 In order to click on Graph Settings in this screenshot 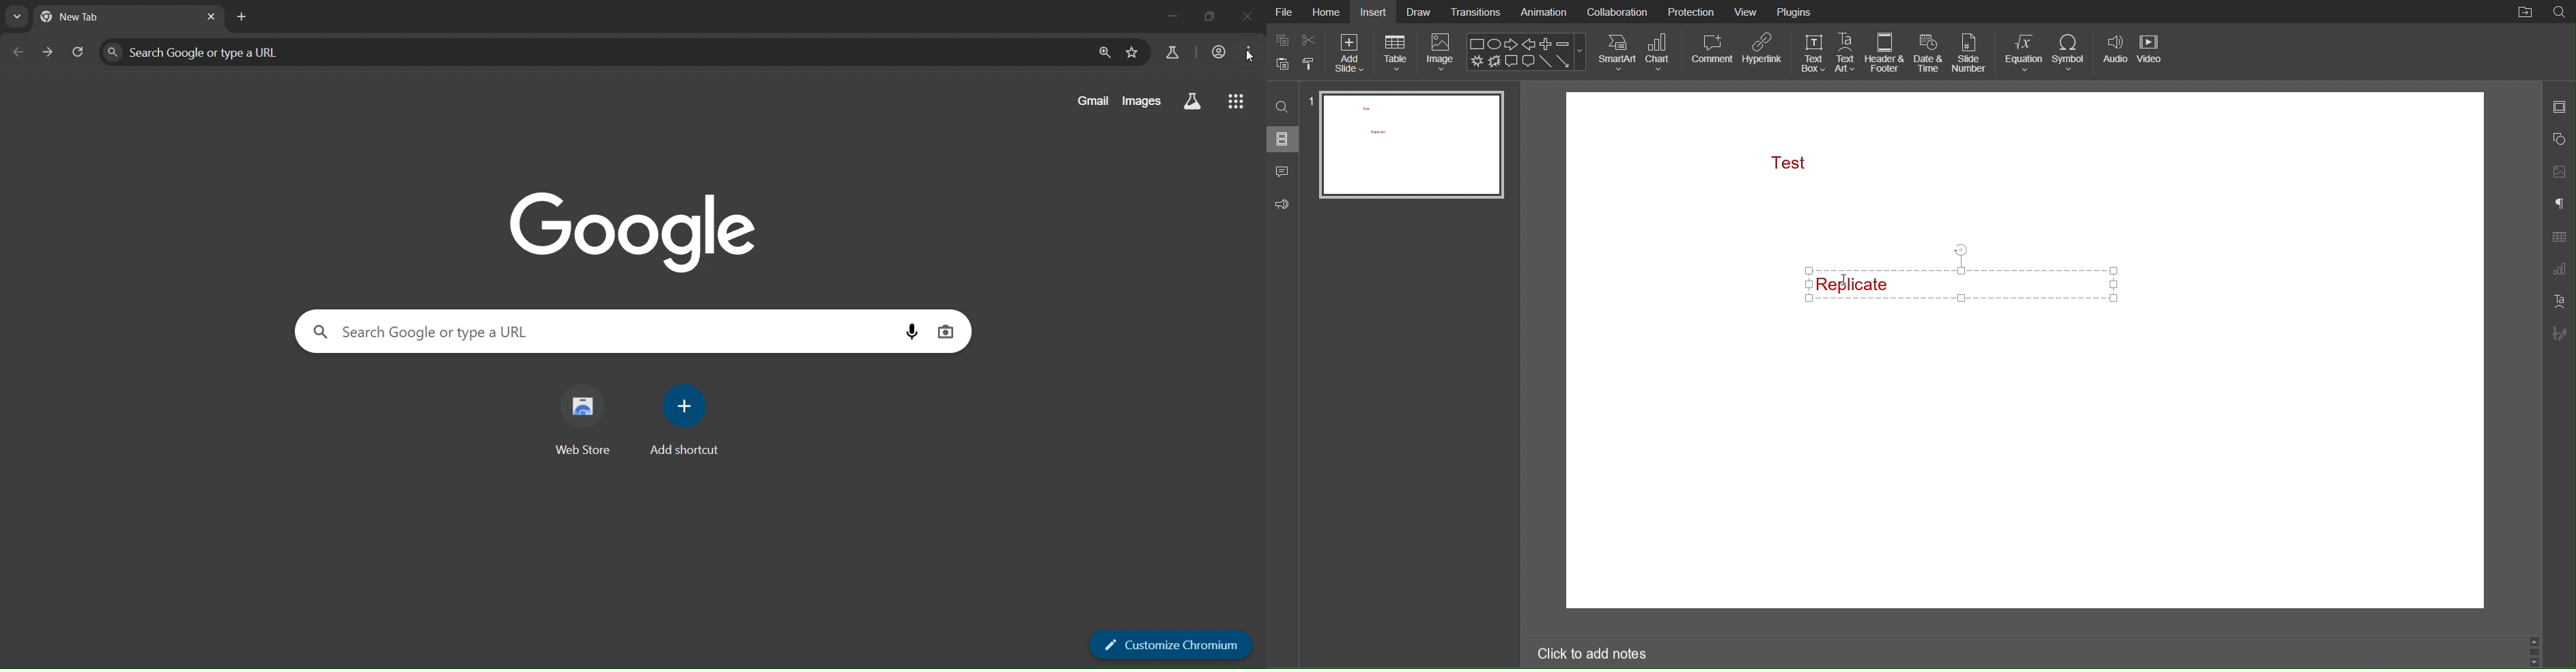, I will do `click(2558, 270)`.